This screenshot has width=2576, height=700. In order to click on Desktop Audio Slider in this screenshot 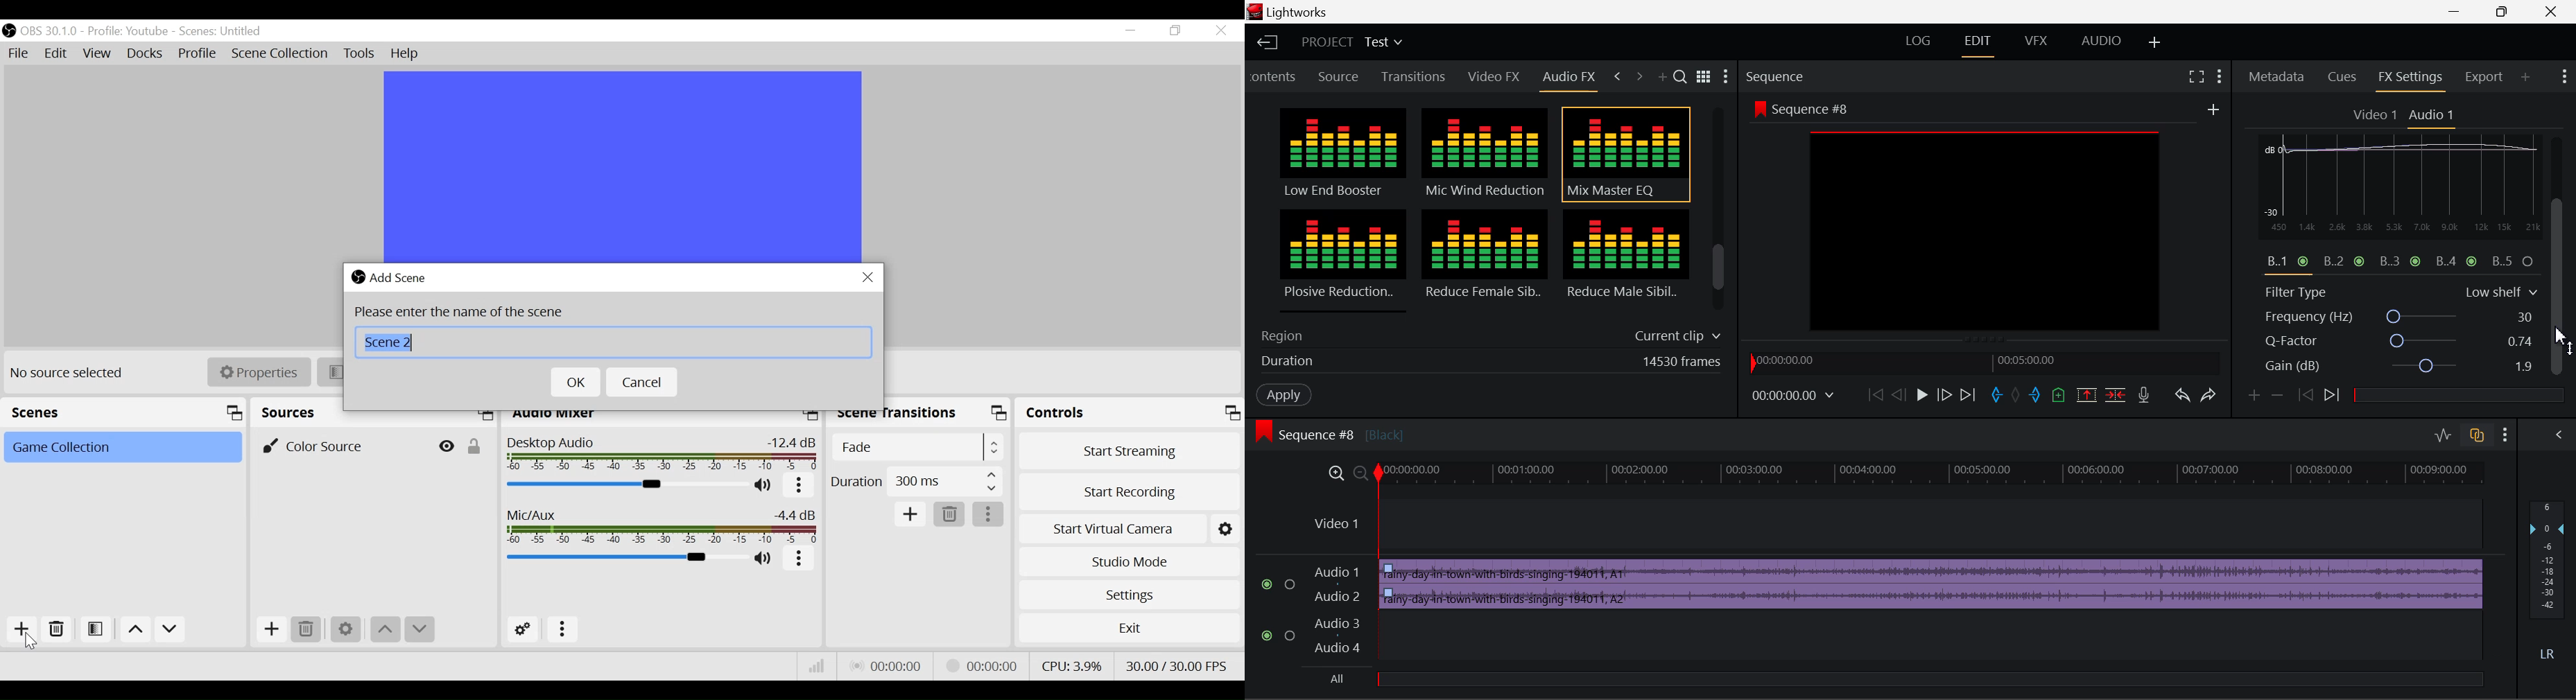, I will do `click(628, 485)`.